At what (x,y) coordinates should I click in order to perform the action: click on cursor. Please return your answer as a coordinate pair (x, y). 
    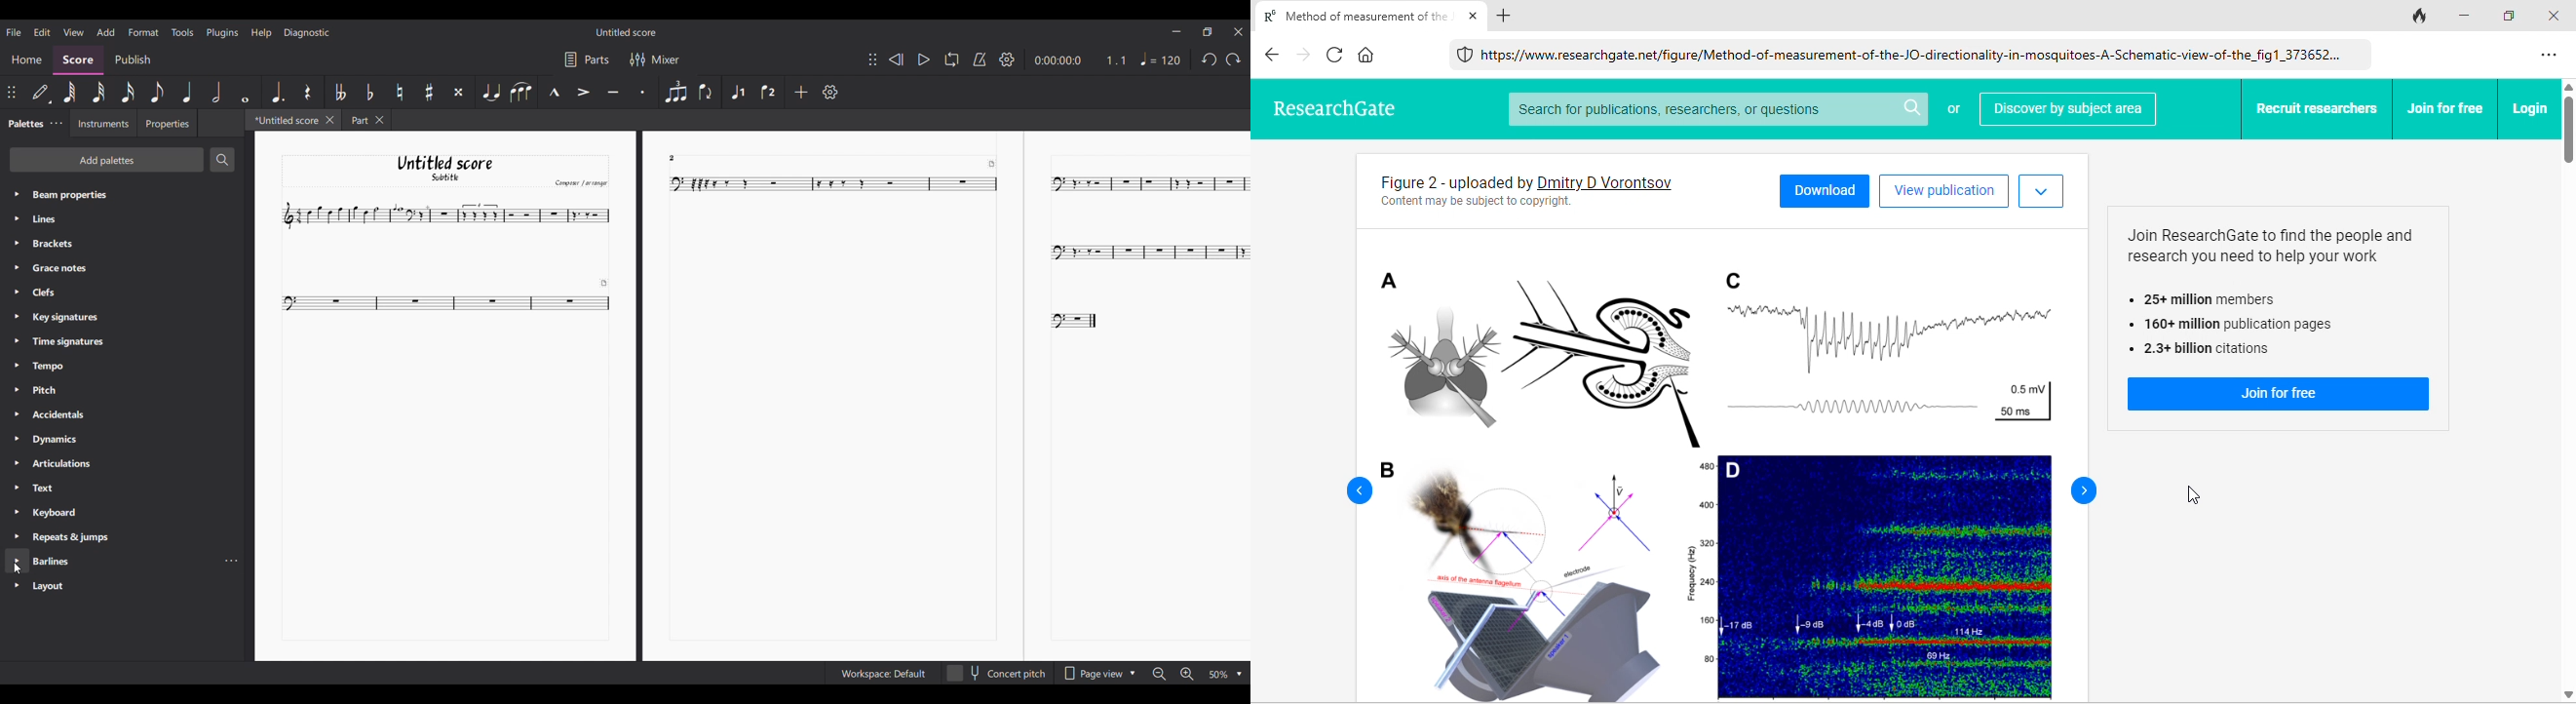
    Looking at the image, I should click on (2192, 497).